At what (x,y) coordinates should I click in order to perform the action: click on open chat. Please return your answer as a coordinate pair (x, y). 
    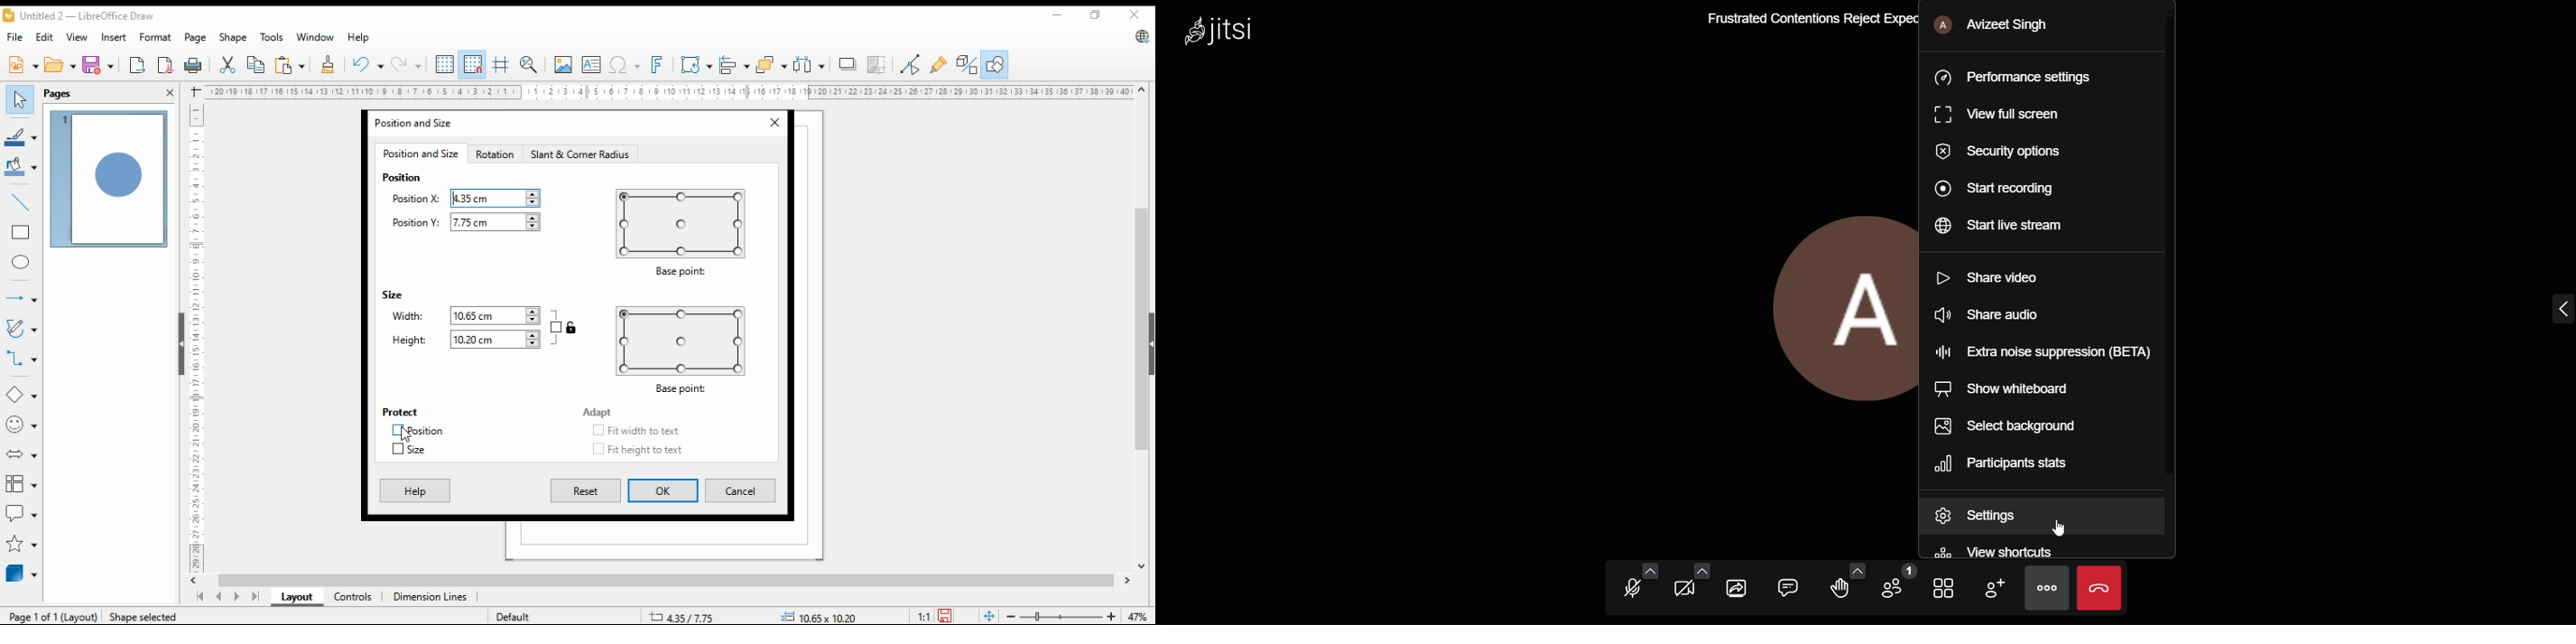
    Looking at the image, I should click on (1786, 586).